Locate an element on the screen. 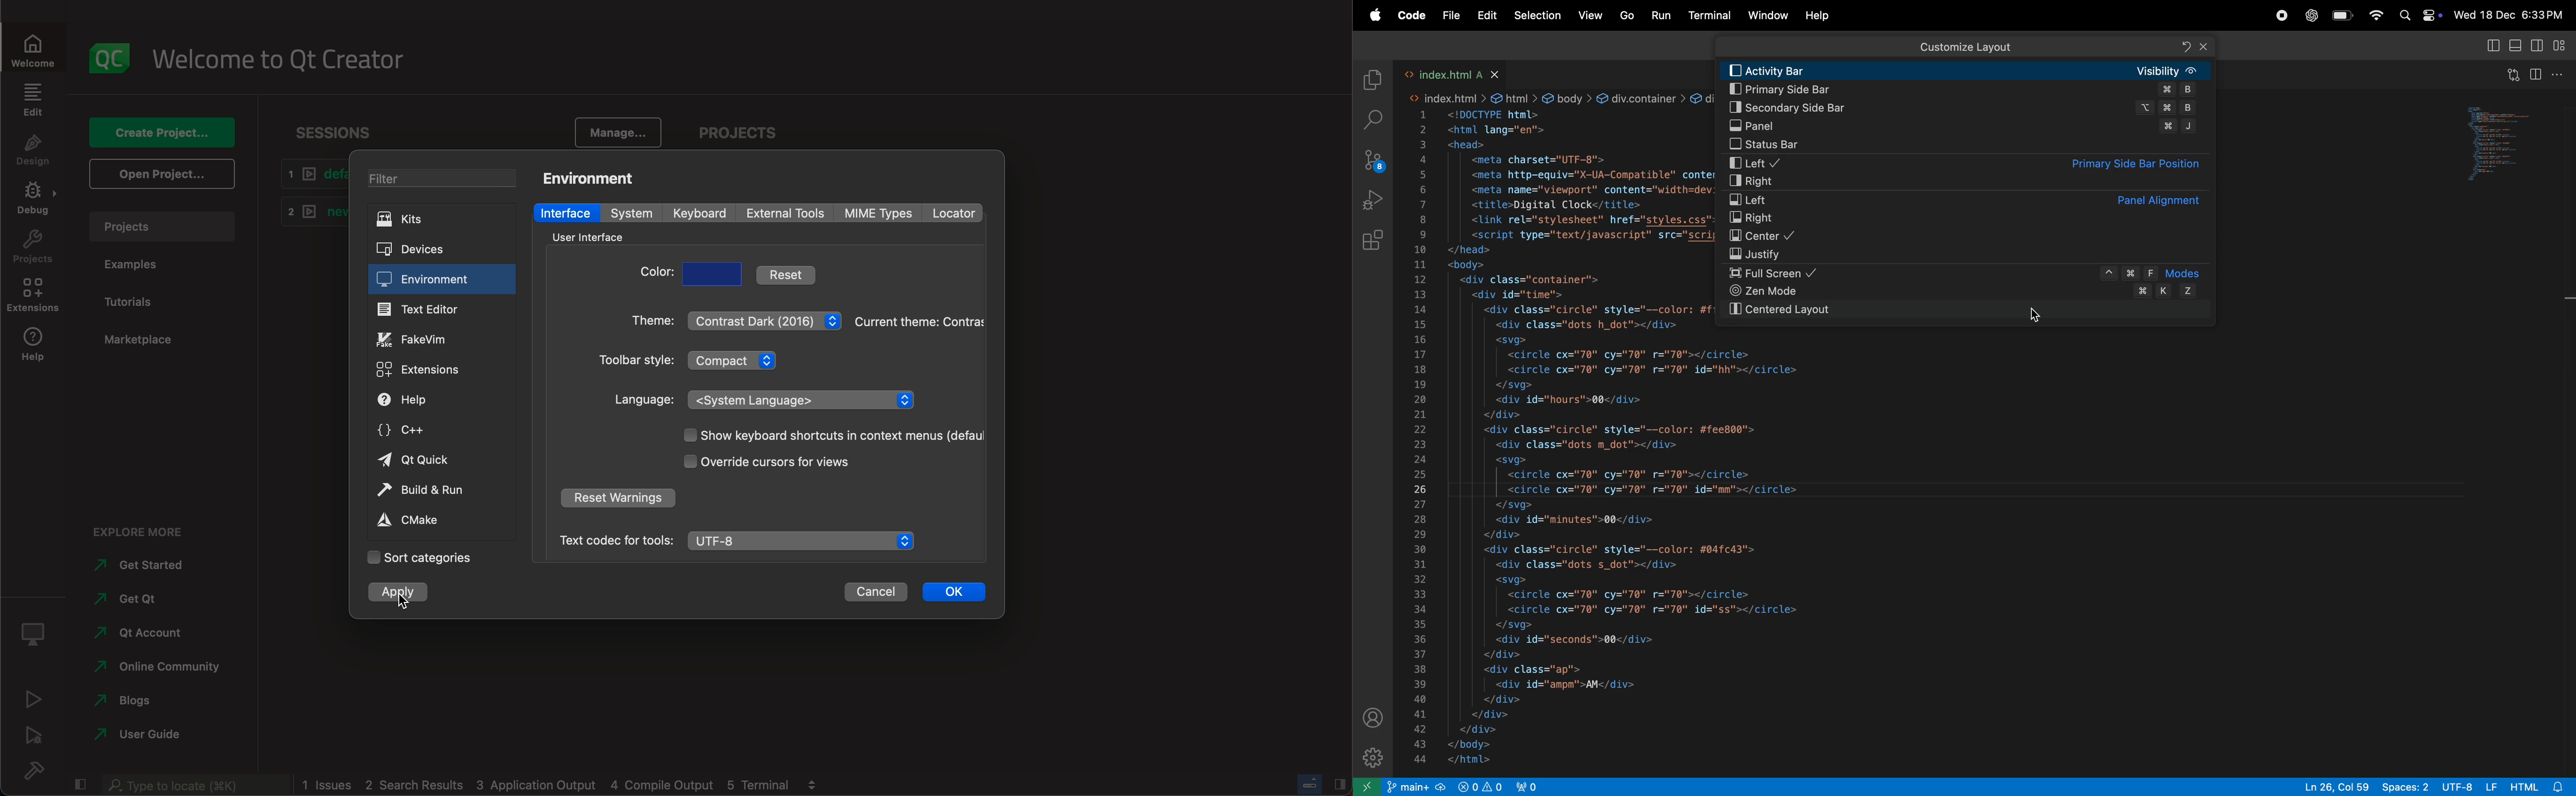  split editor is located at coordinates (2539, 74).